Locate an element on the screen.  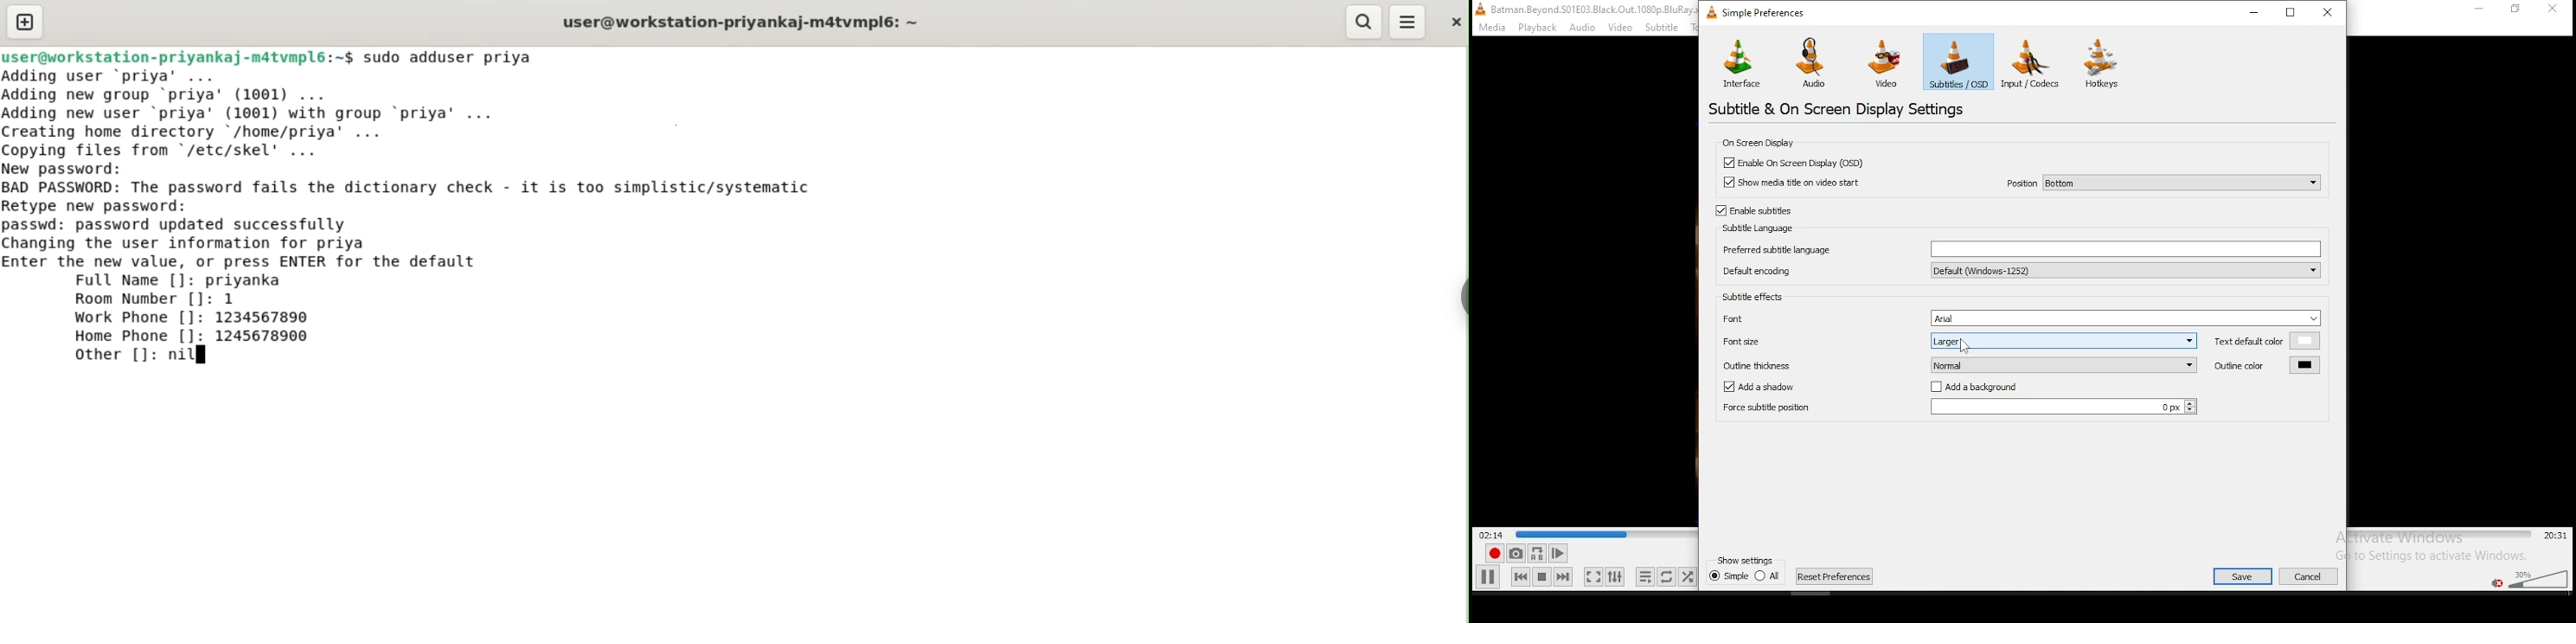
video is located at coordinates (1884, 64).